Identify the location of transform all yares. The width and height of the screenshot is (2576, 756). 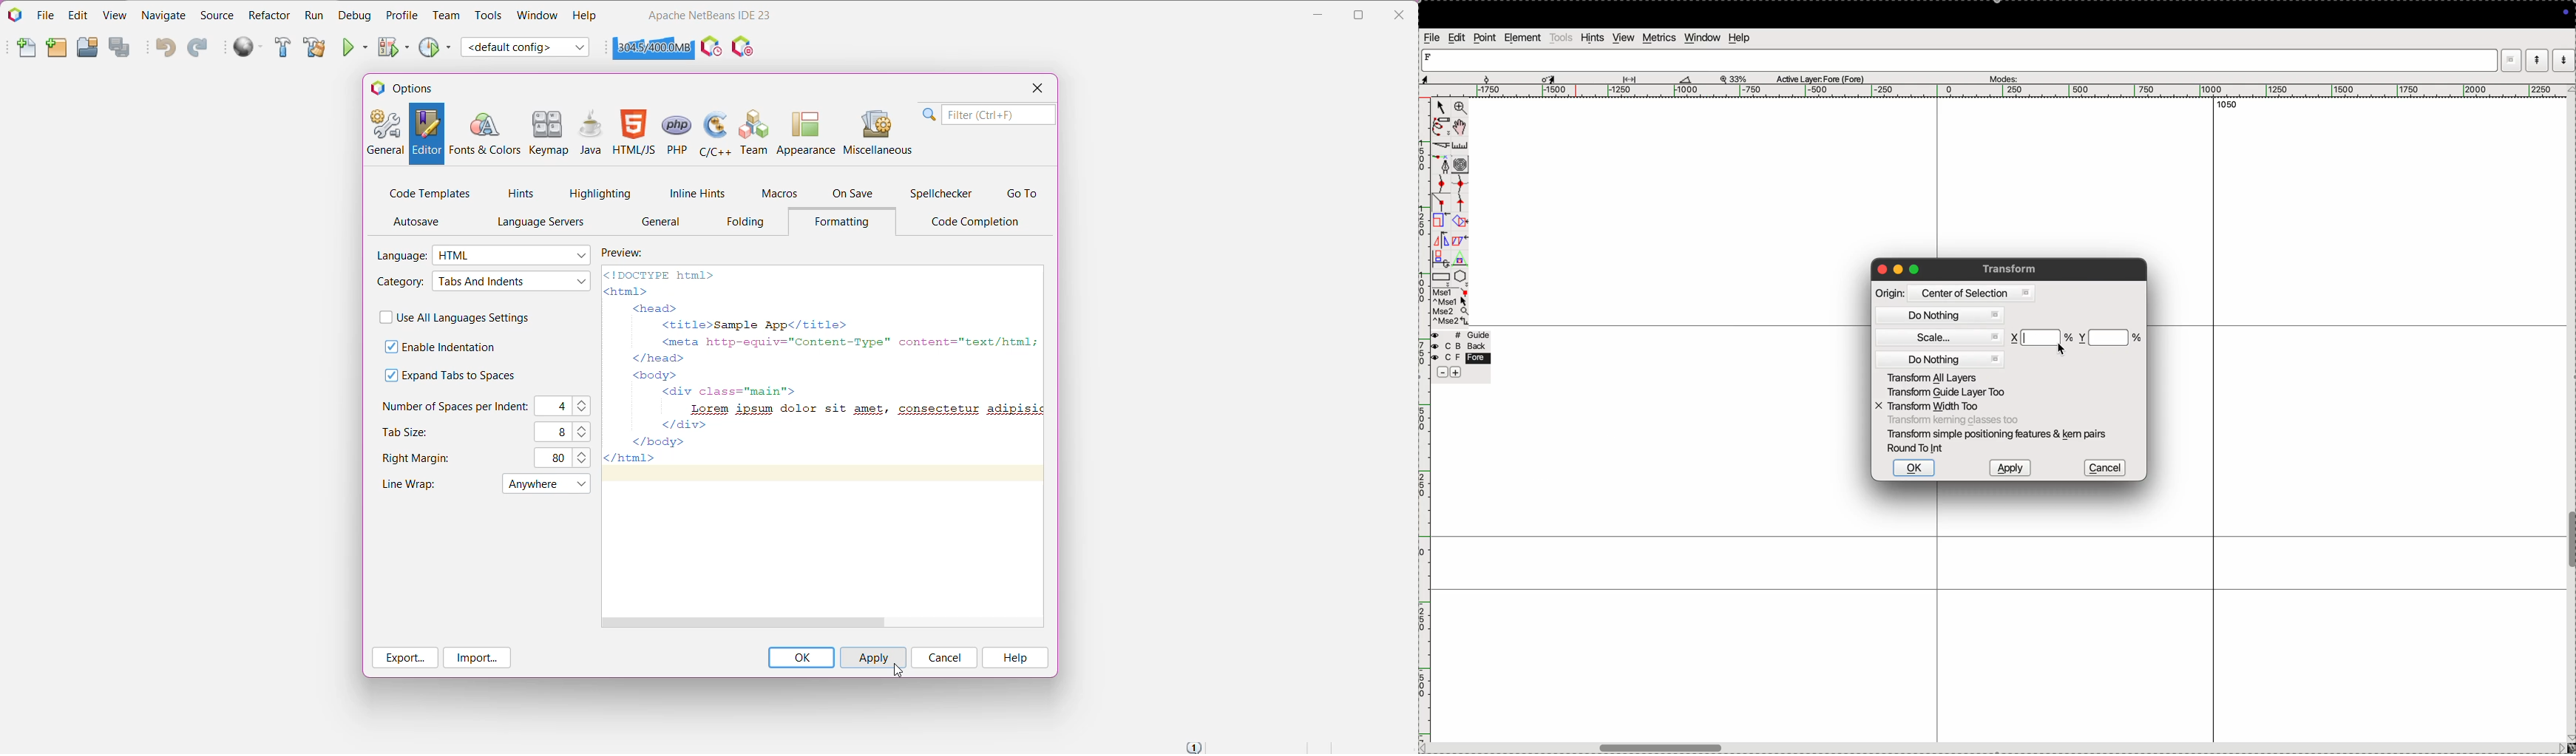
(1945, 377).